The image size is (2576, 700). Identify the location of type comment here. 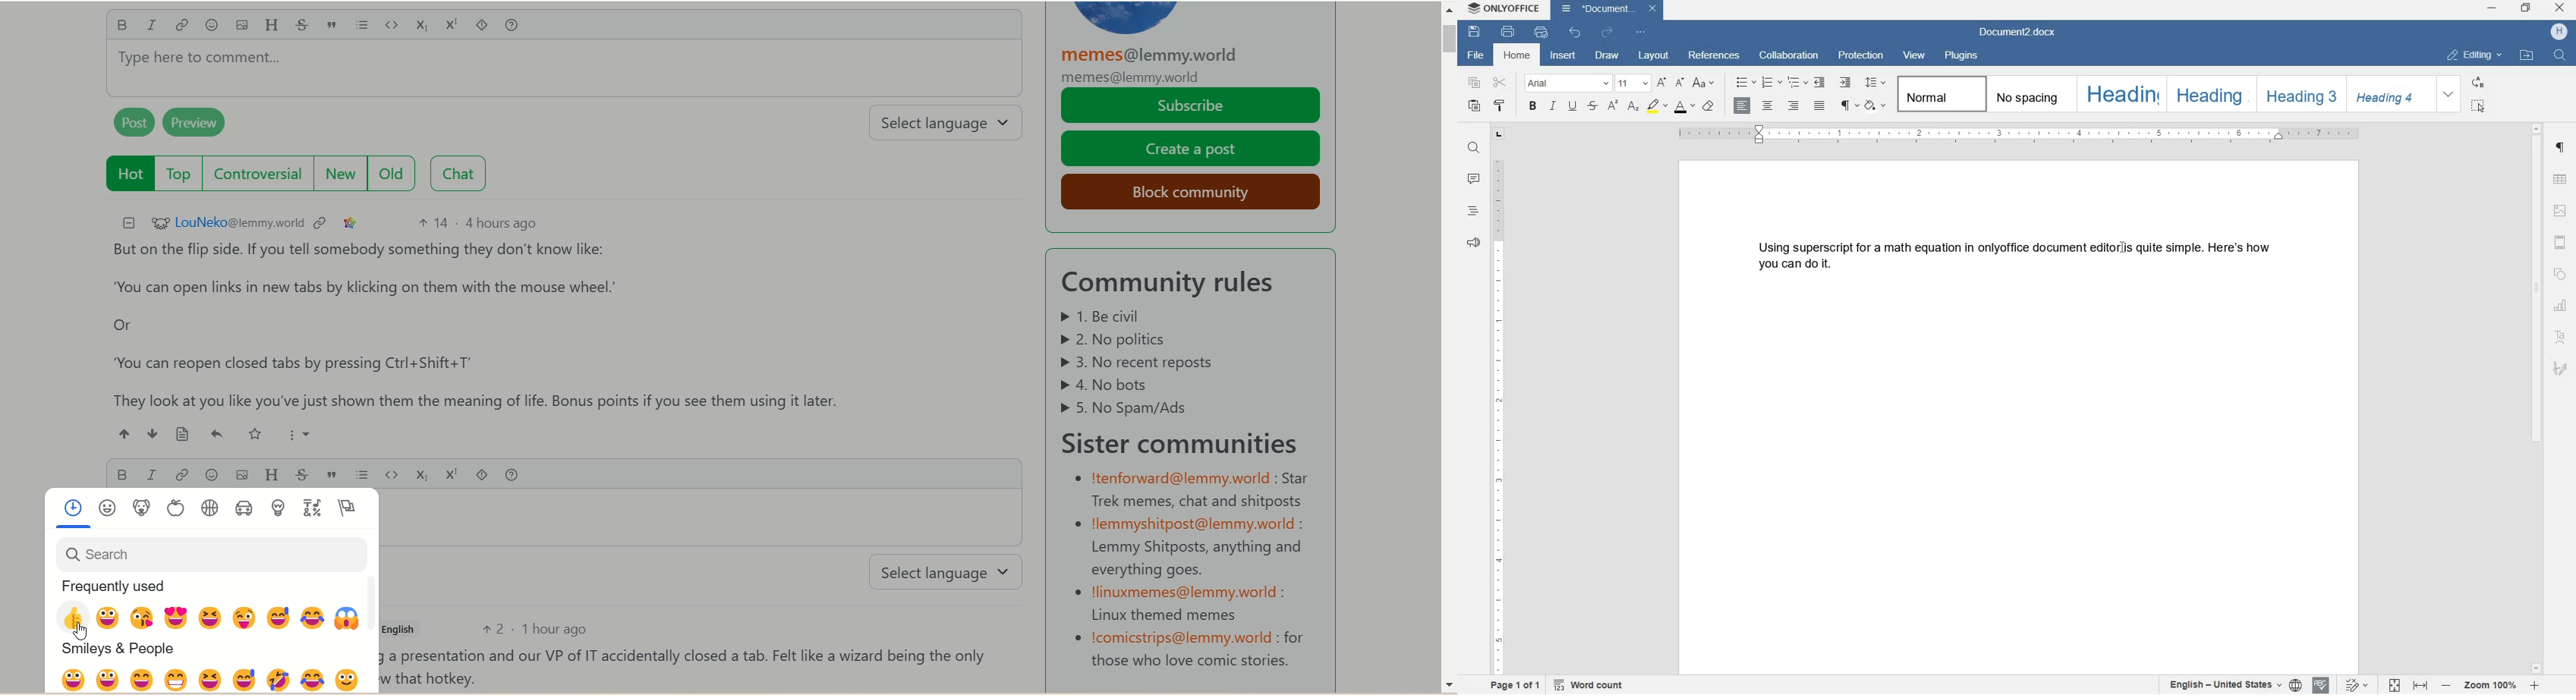
(562, 74).